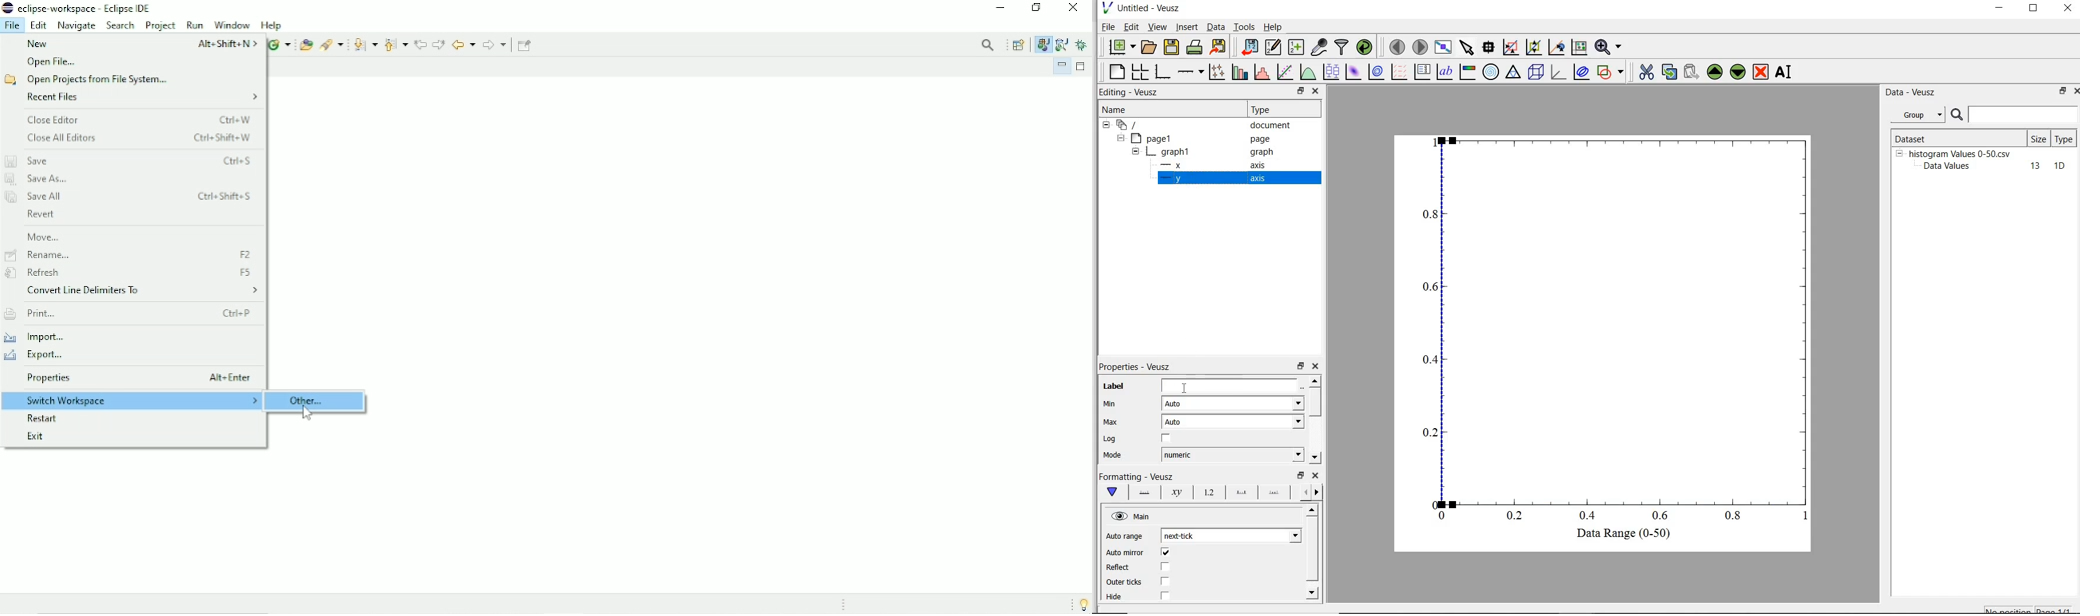 The width and height of the screenshot is (2100, 616). I want to click on ternary graph, so click(1514, 73).